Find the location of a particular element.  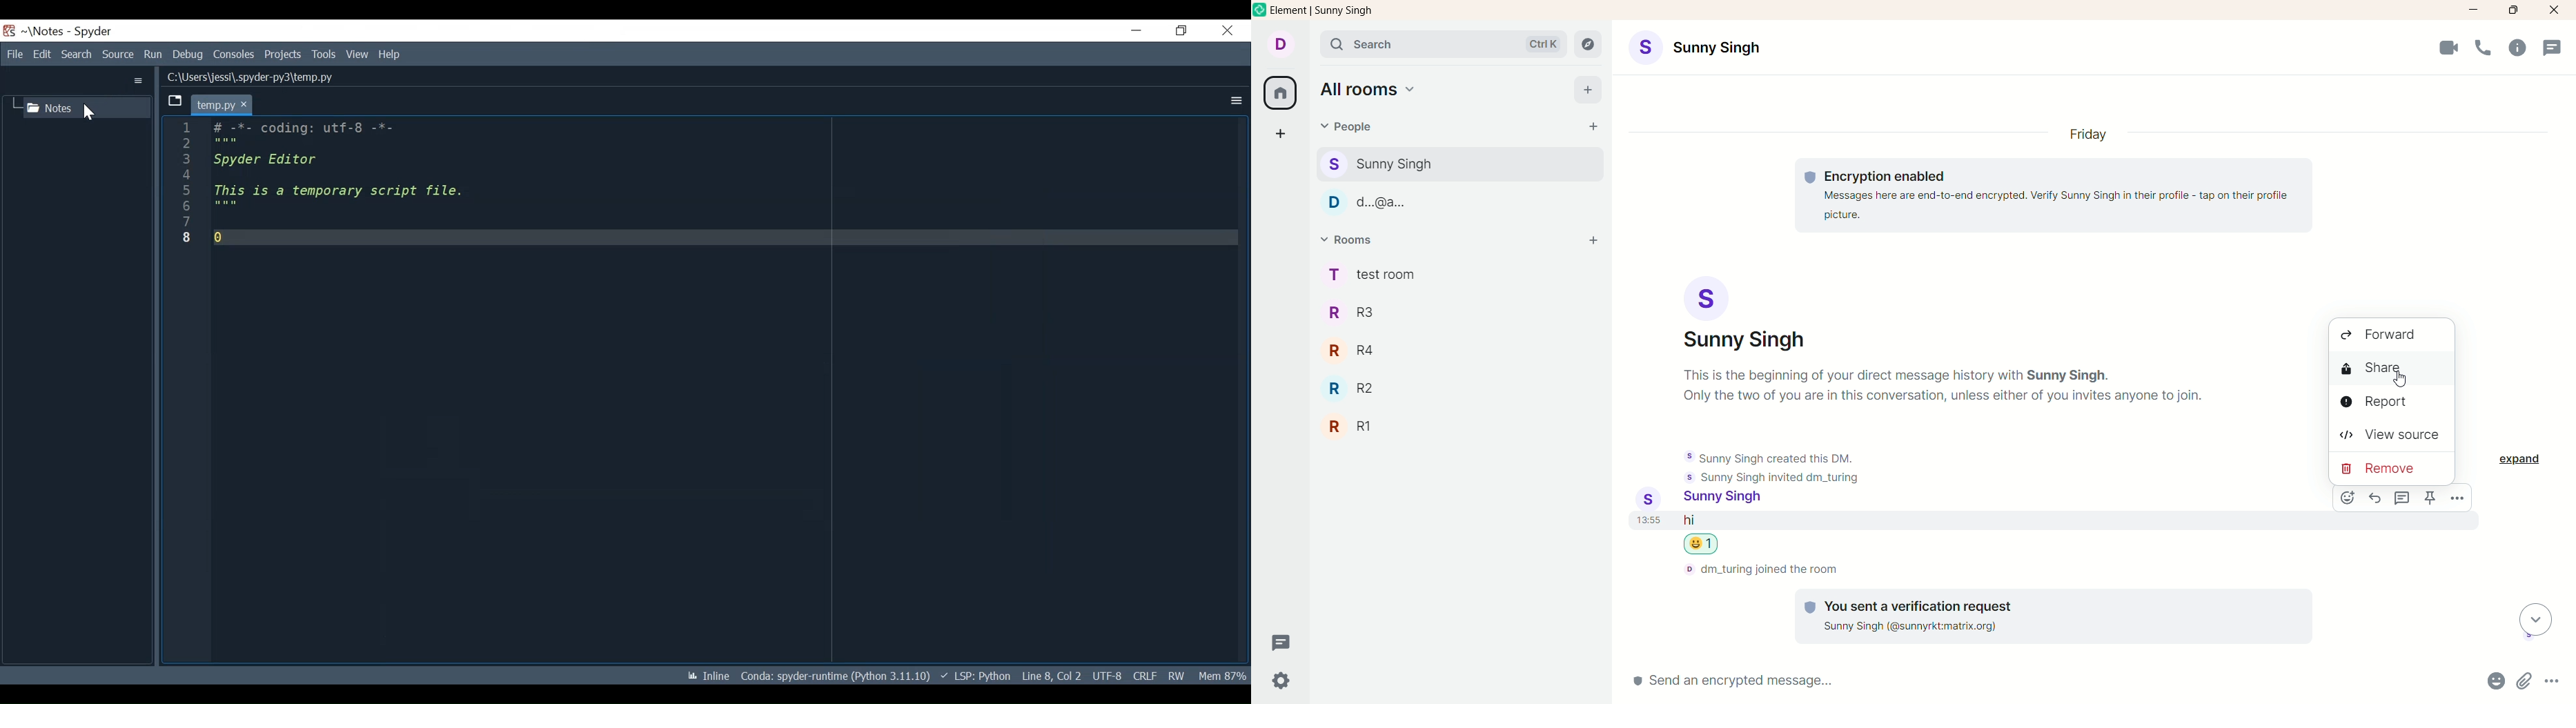

Consoles is located at coordinates (234, 55).